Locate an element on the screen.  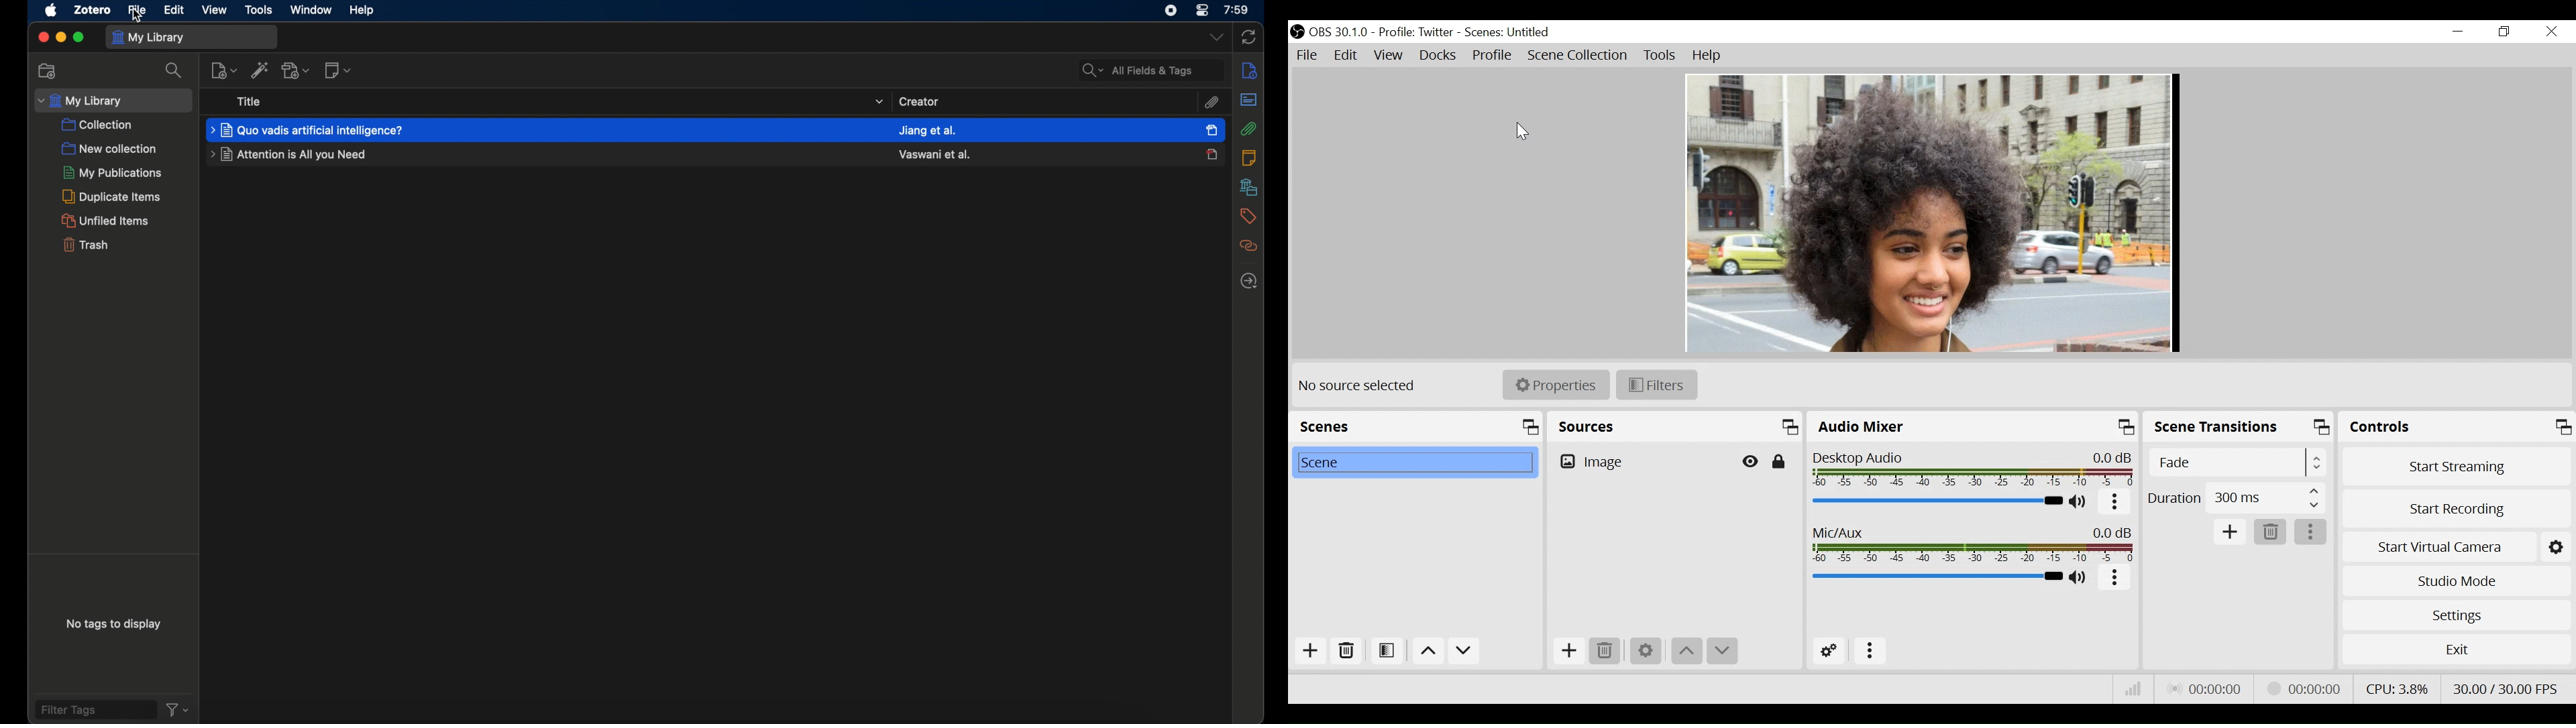
Studio Mode is located at coordinates (2454, 583).